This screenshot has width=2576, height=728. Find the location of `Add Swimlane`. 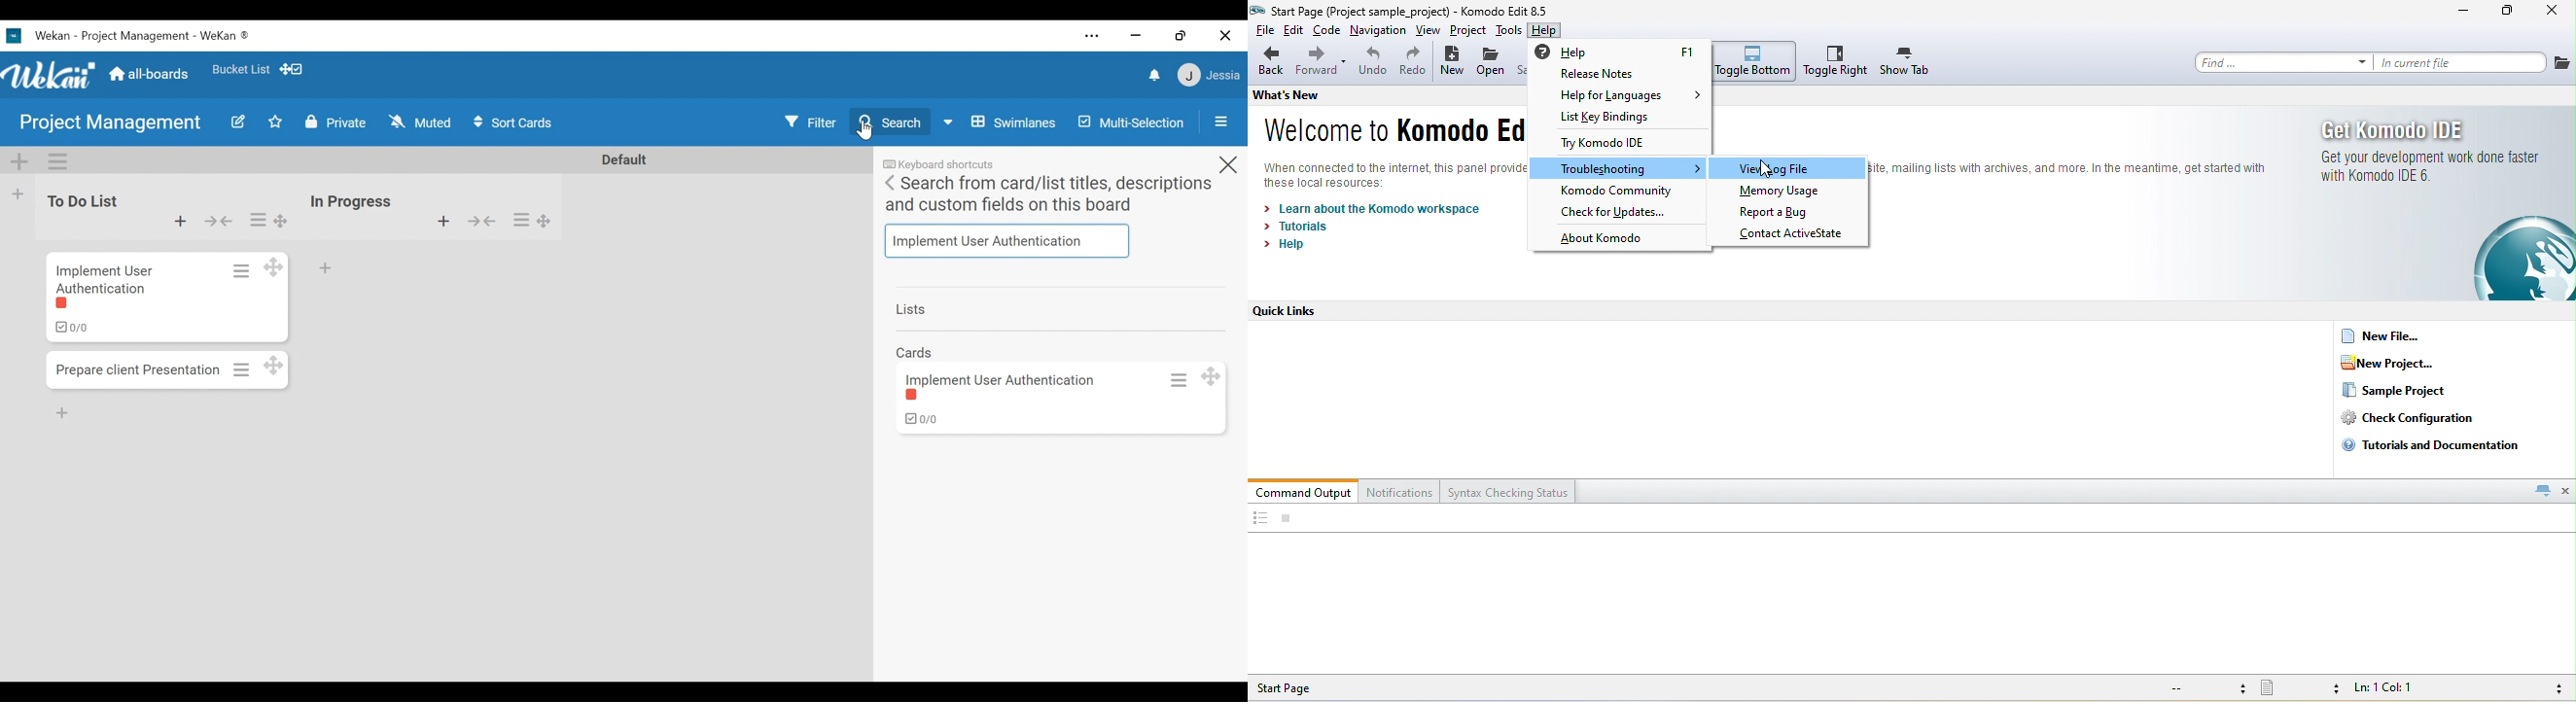

Add Swimlane is located at coordinates (19, 162).